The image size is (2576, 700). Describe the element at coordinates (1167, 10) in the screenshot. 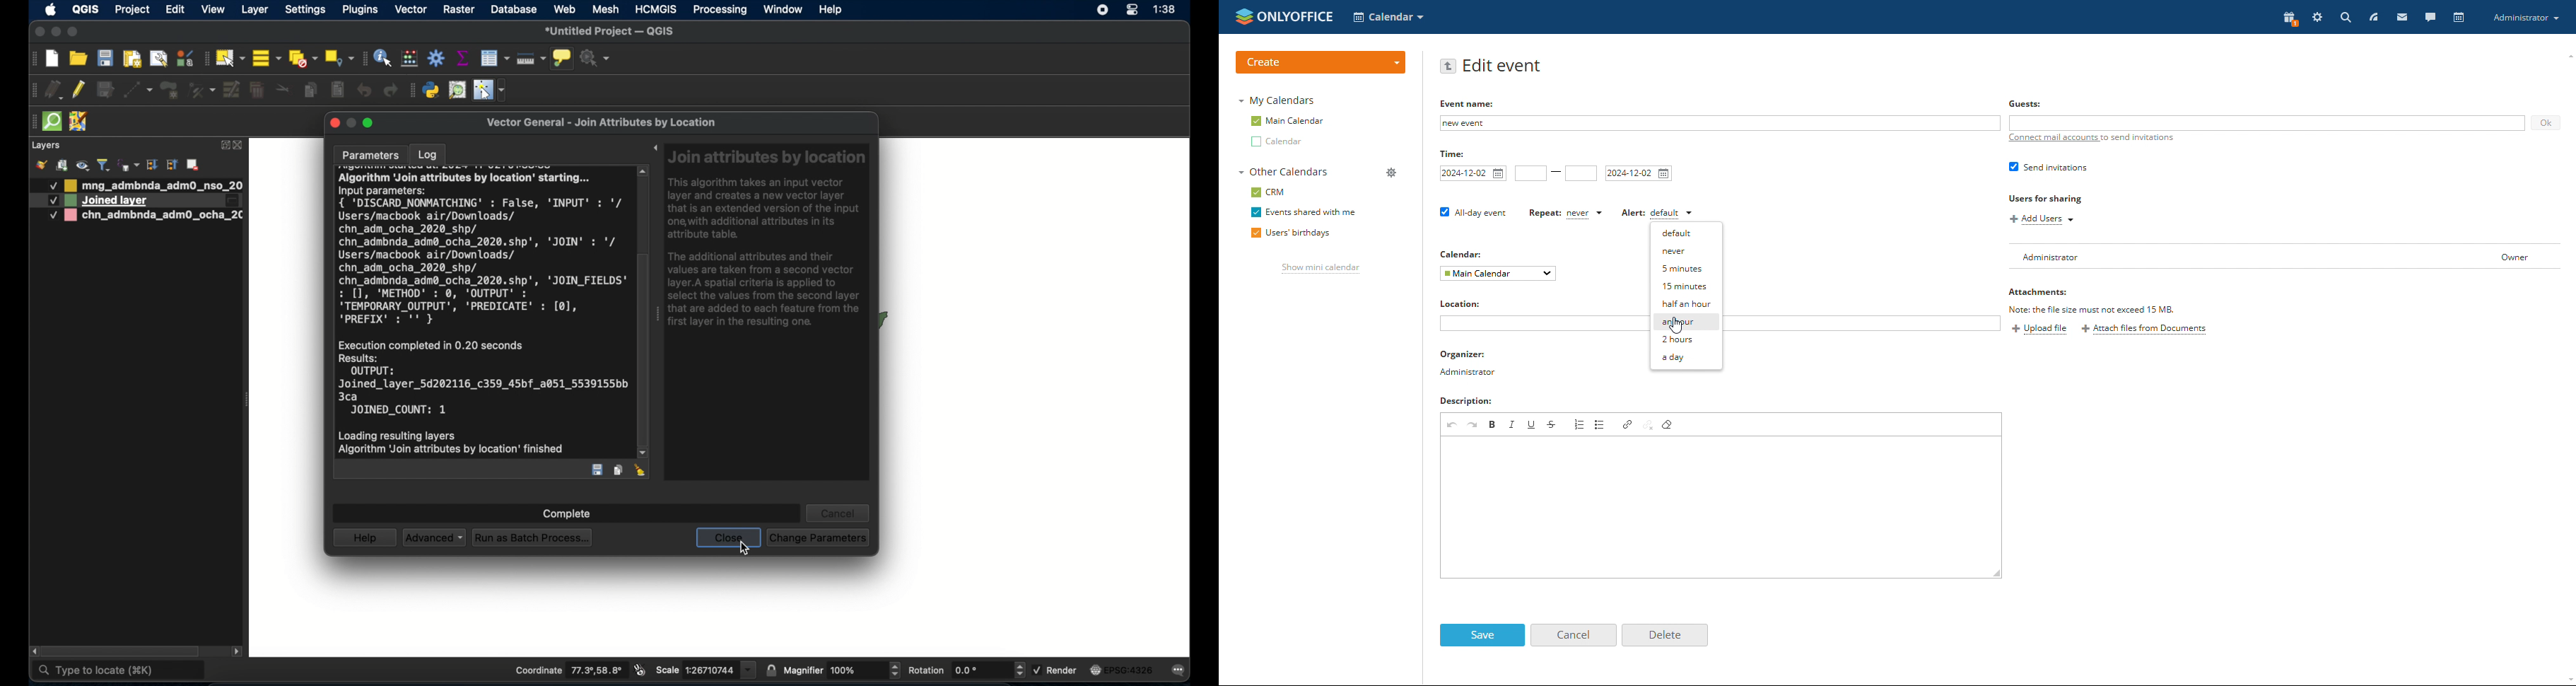

I see `time` at that location.